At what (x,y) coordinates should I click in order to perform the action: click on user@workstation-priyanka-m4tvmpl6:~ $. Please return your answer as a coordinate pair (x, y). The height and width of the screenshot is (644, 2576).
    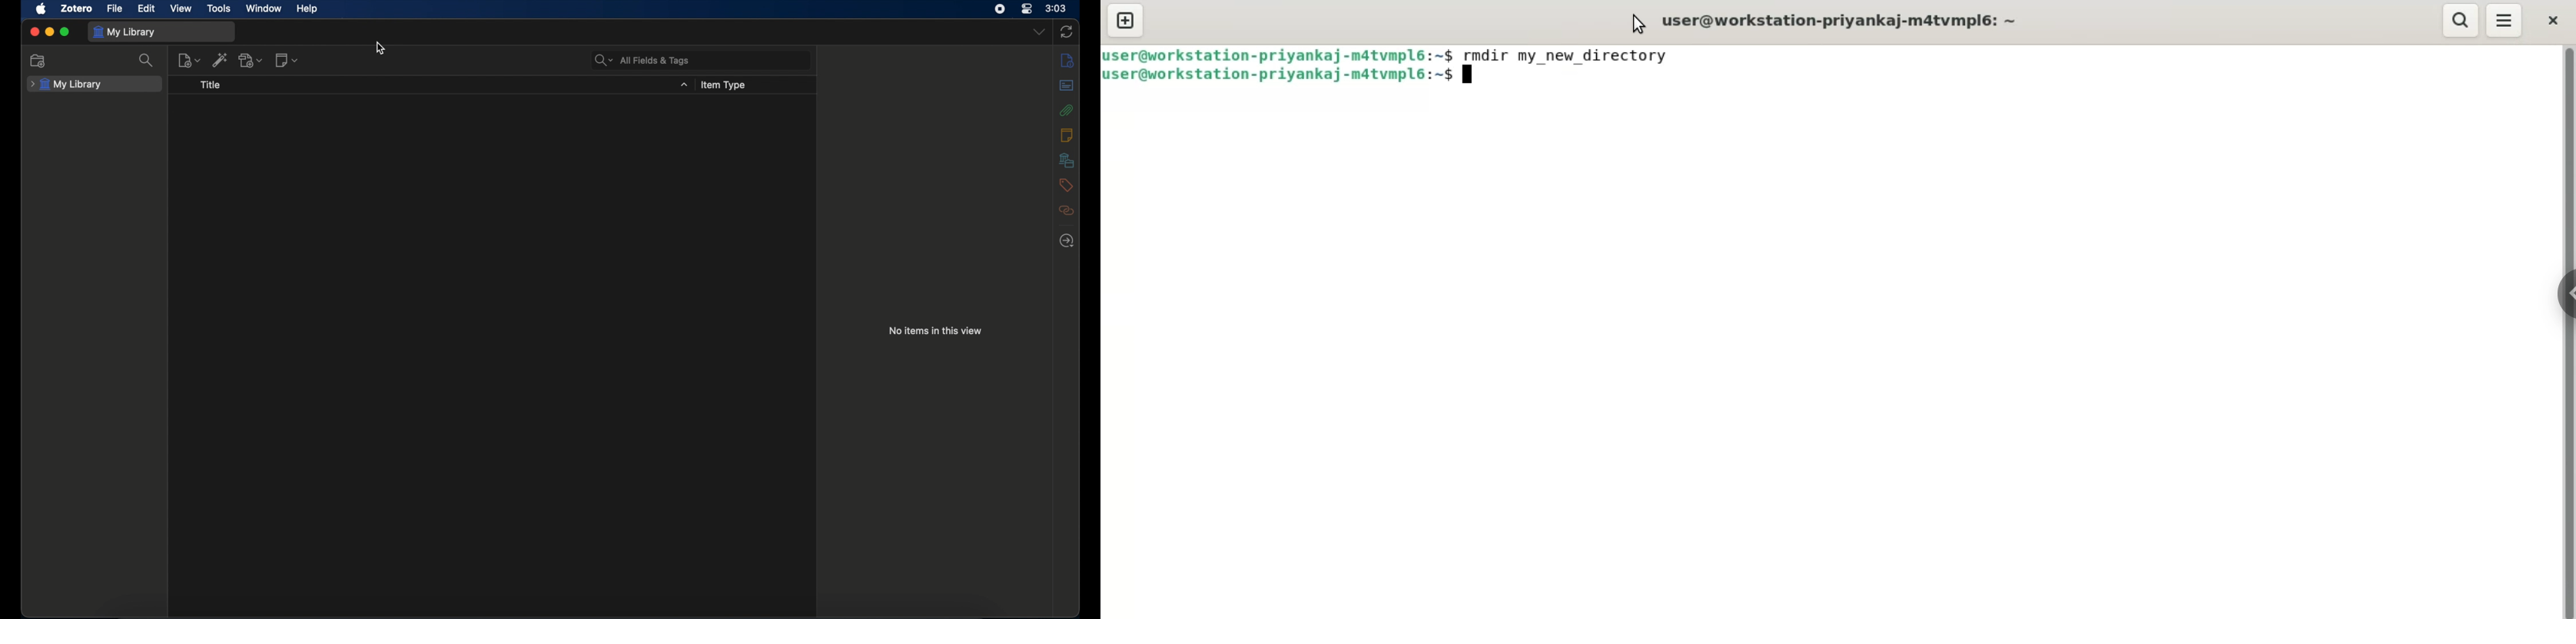
    Looking at the image, I should click on (1293, 77).